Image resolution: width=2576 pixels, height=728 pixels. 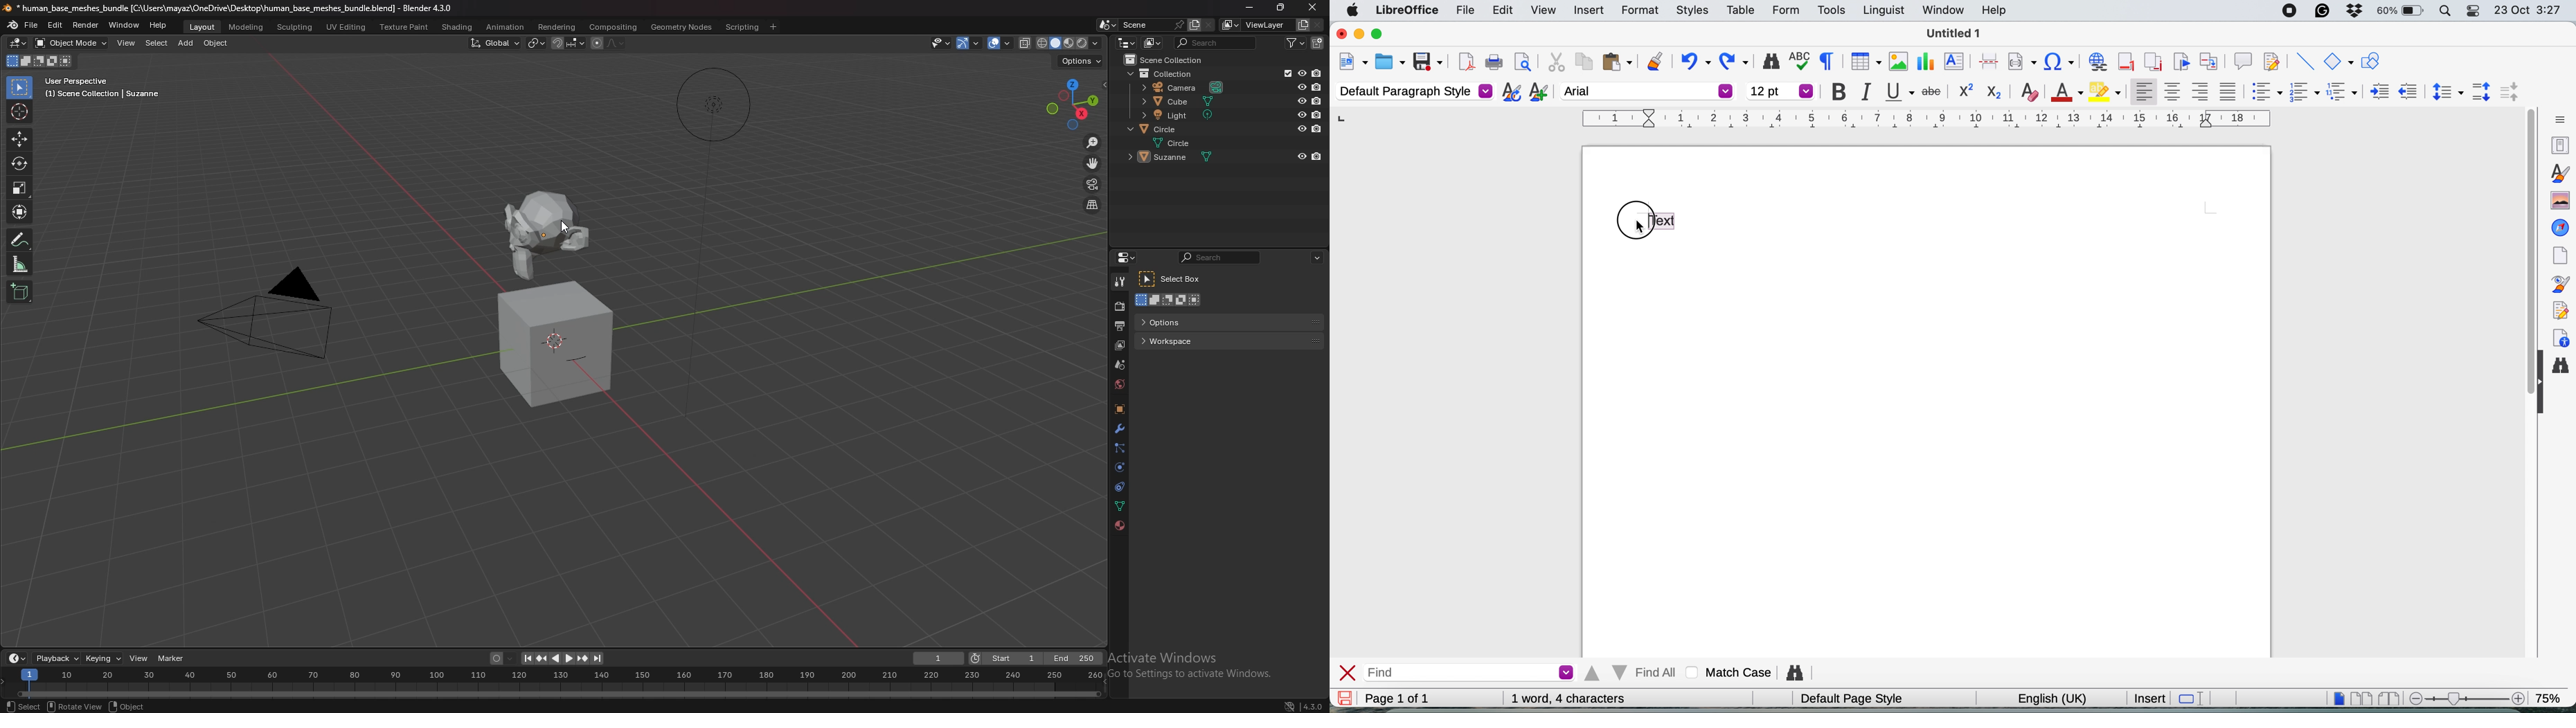 I want to click on spelling, so click(x=1798, y=60).